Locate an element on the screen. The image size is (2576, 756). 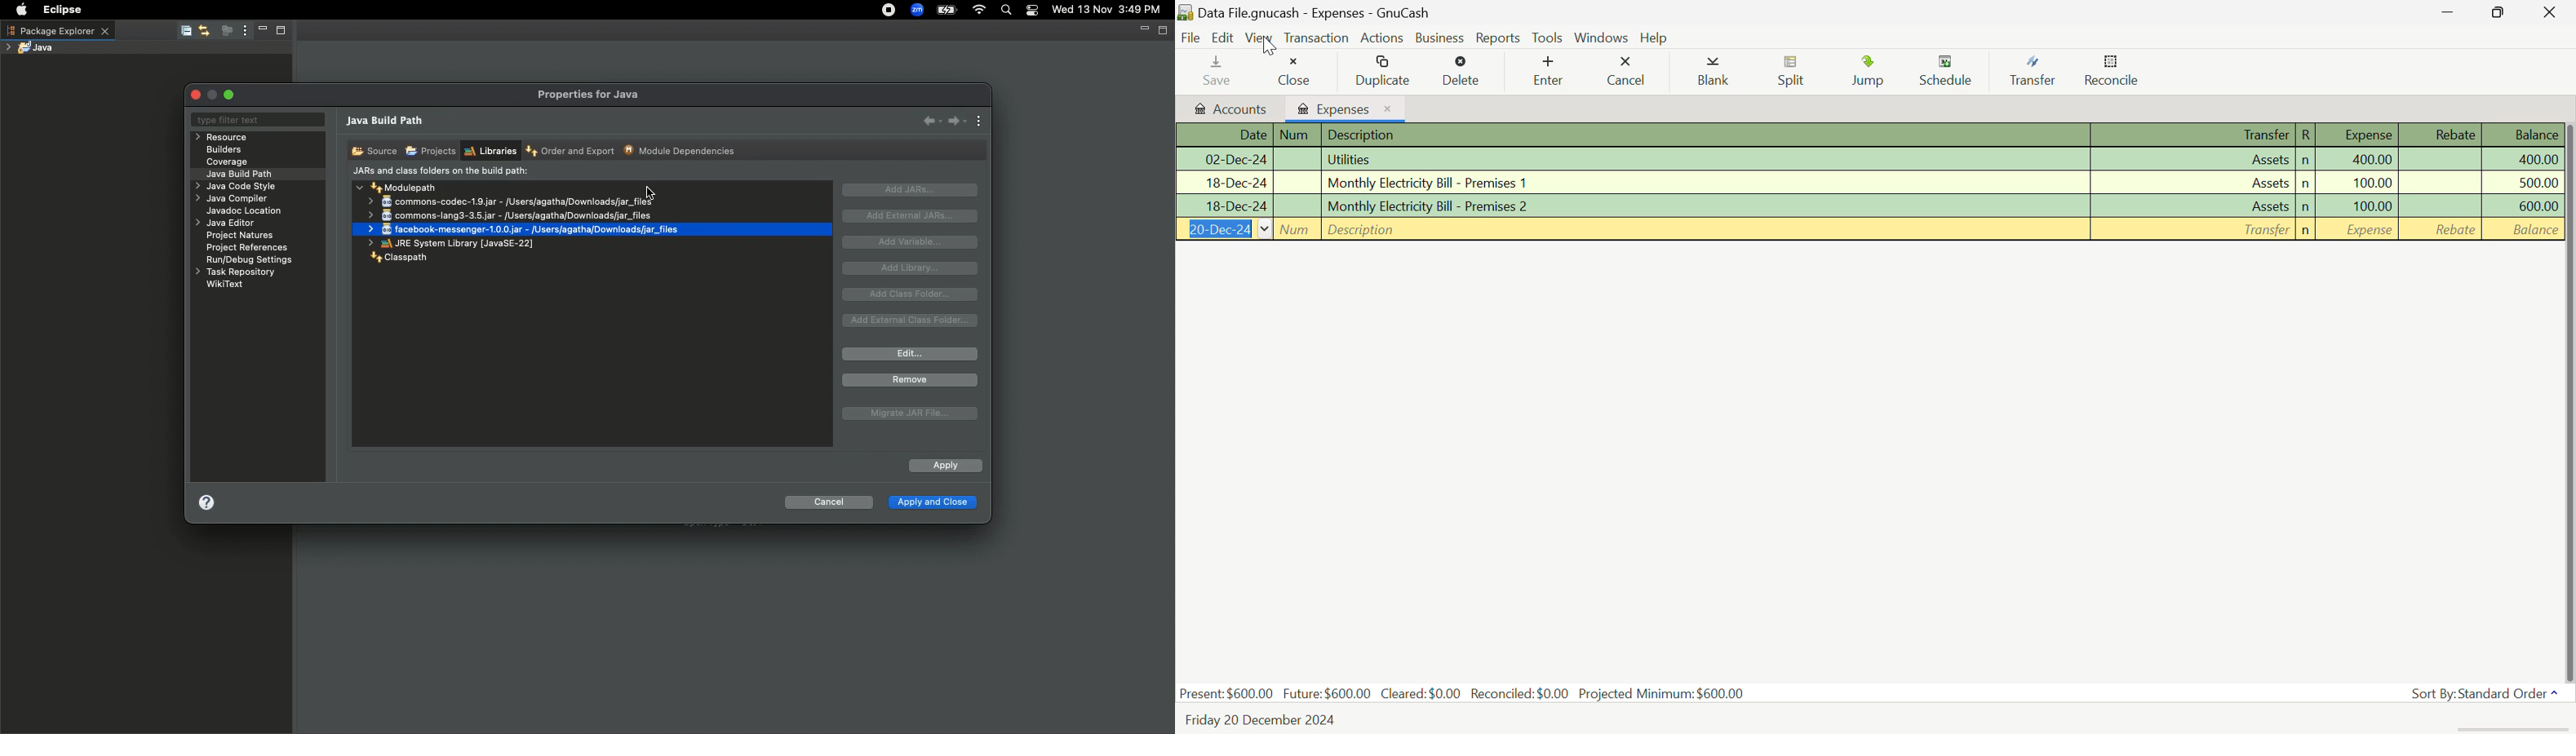
Java build path is located at coordinates (388, 122).